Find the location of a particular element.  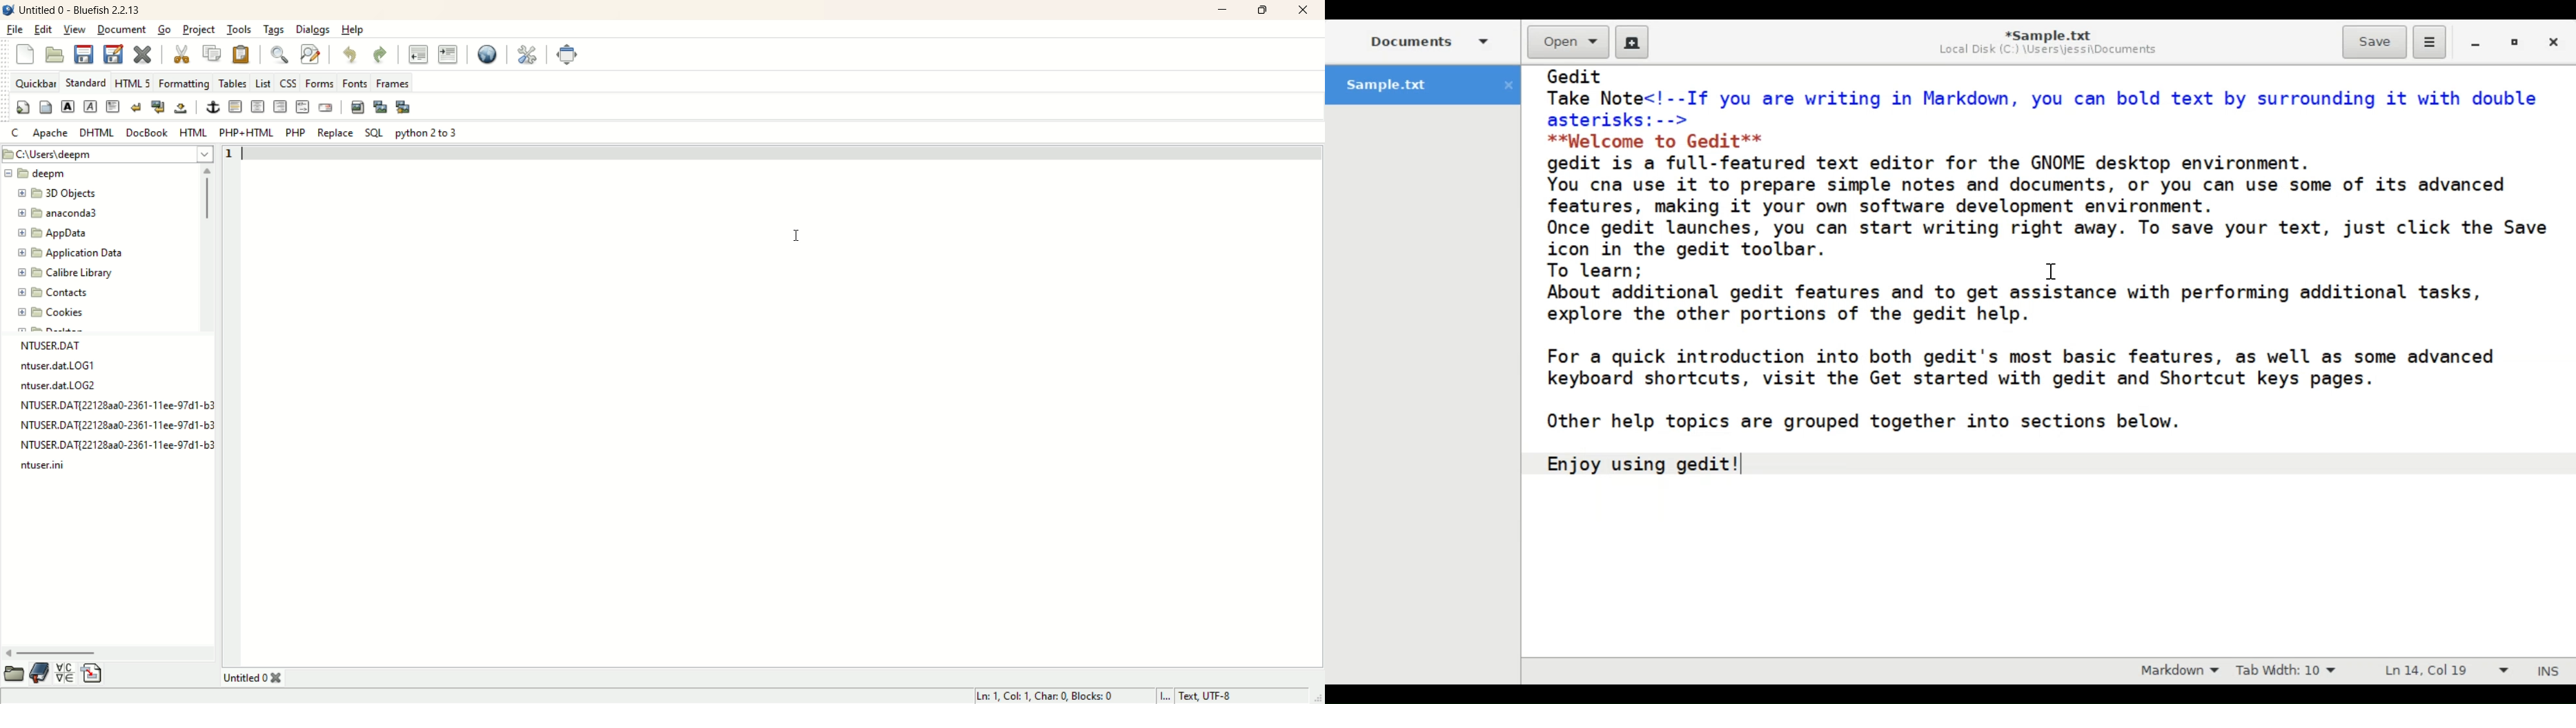

preview in browse is located at coordinates (489, 54).